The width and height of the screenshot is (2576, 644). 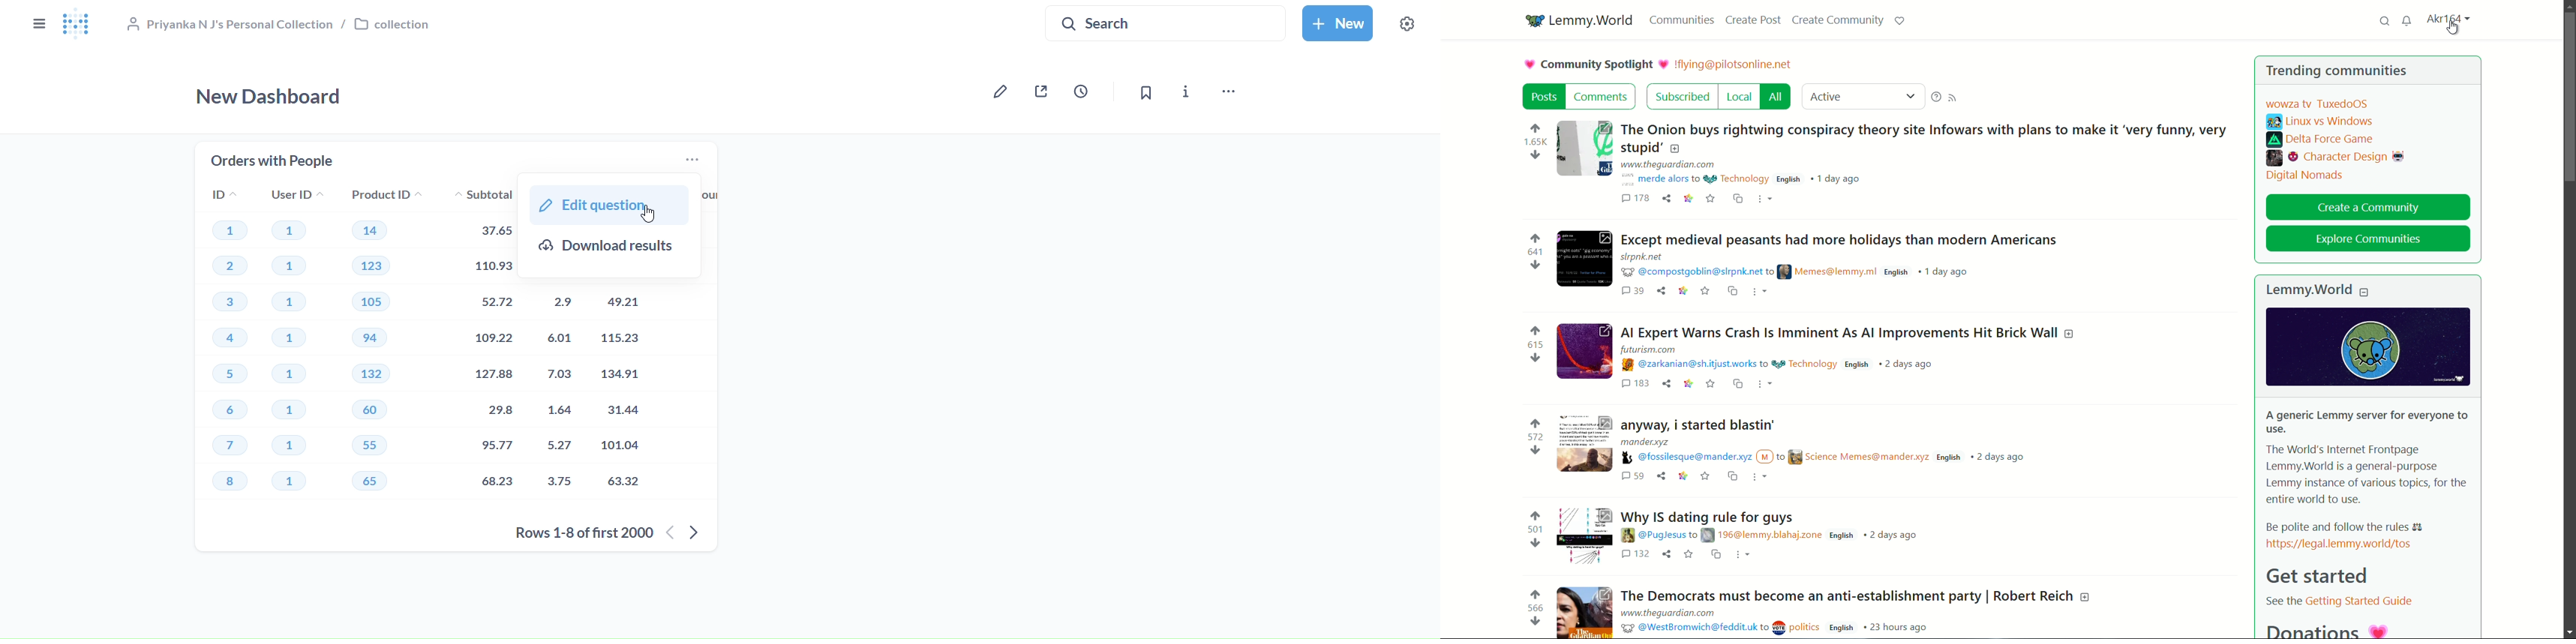 I want to click on upvote, so click(x=1536, y=130).